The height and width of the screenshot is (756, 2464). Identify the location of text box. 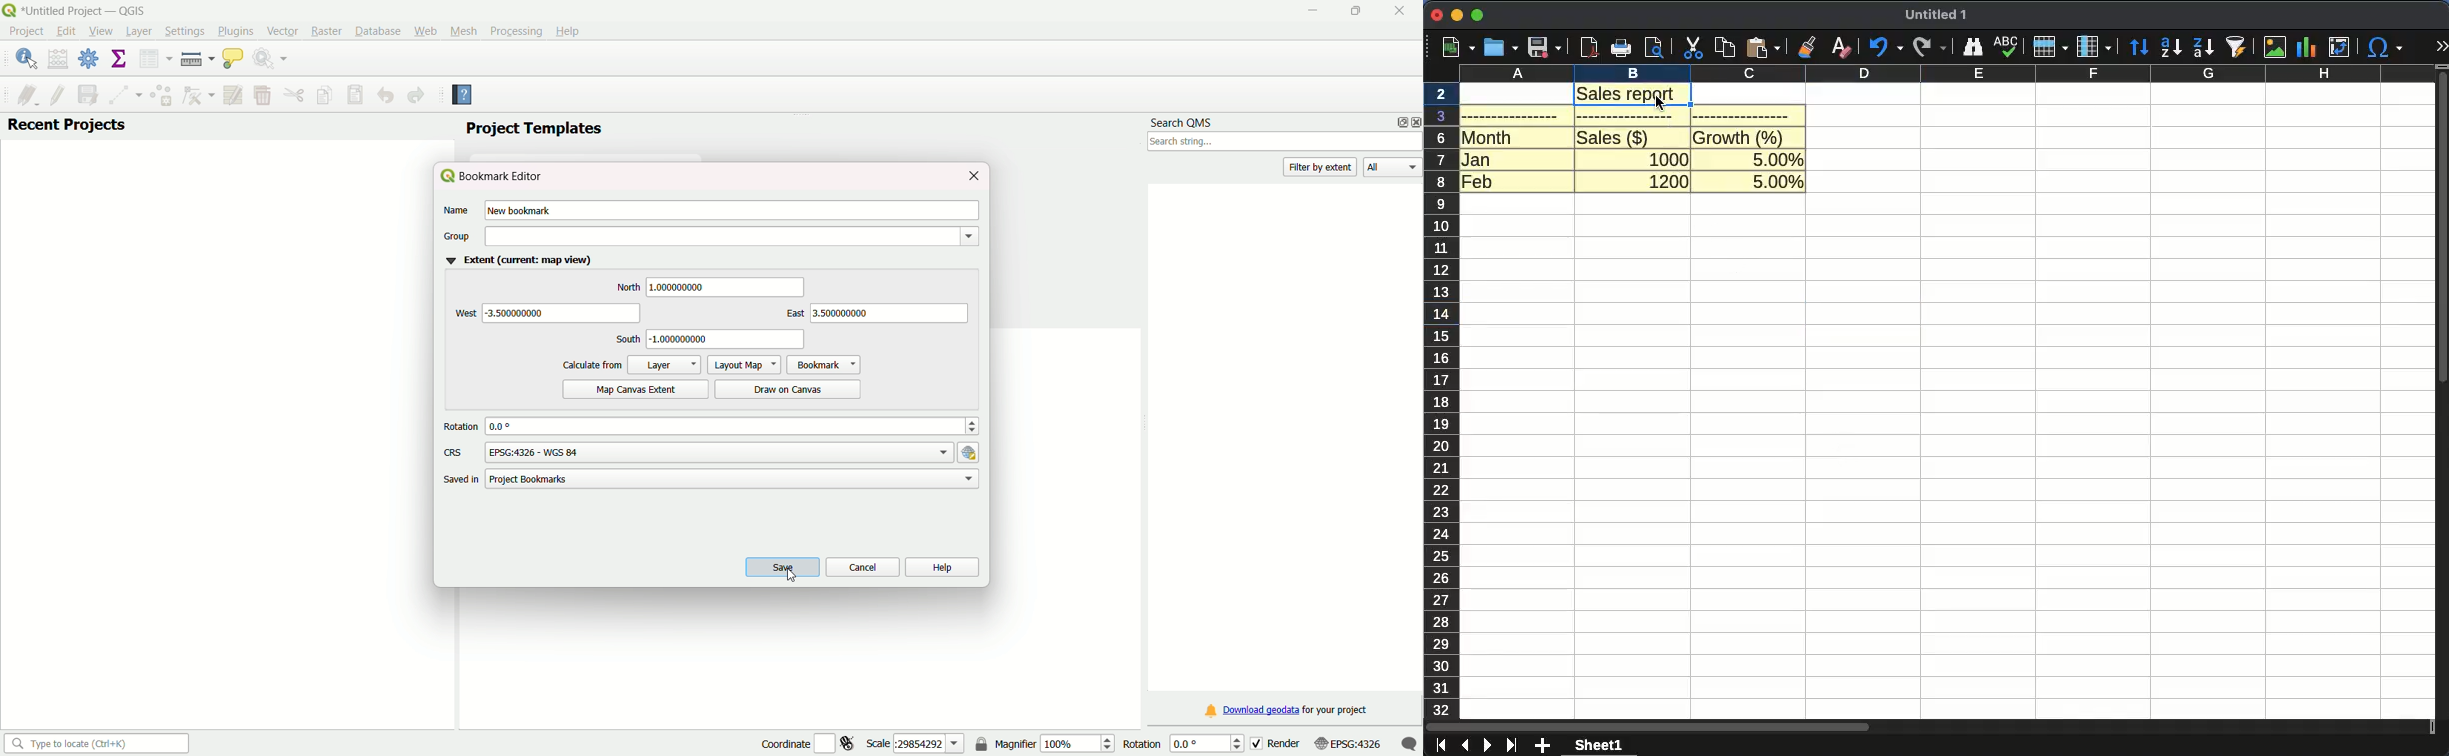
(728, 287).